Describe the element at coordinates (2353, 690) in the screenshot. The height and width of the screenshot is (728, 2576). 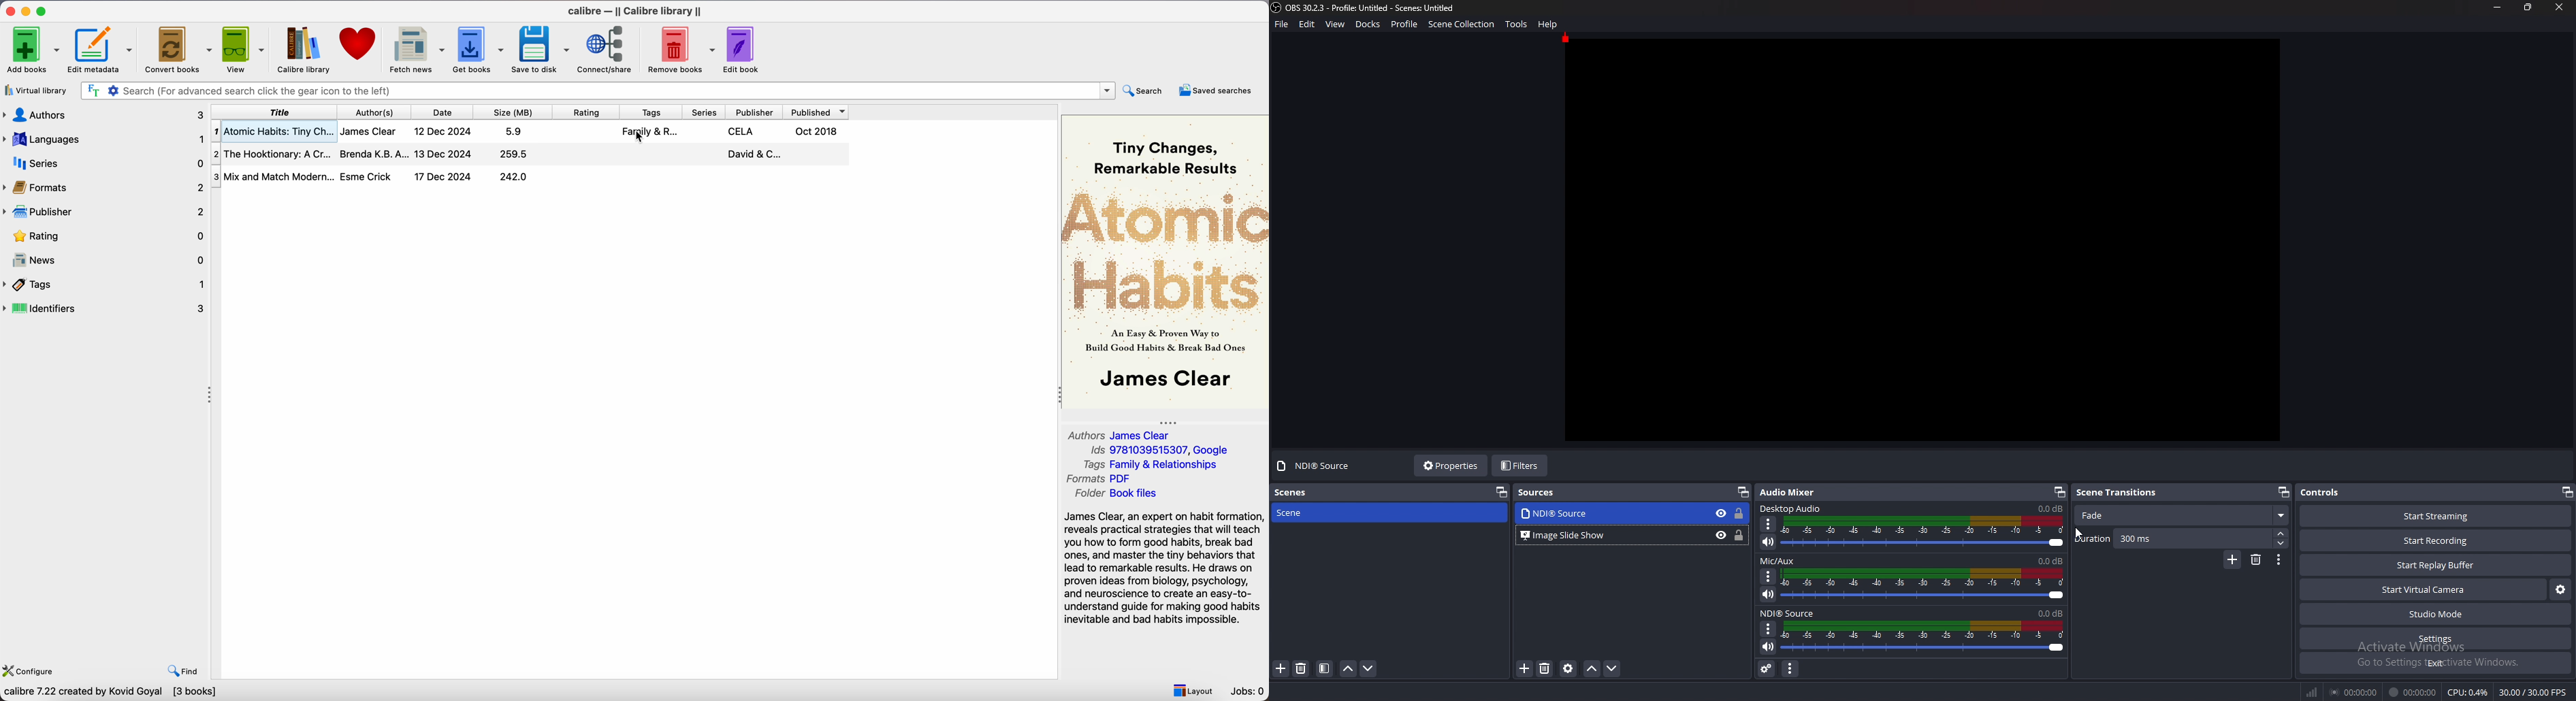
I see `Streaming duration` at that location.